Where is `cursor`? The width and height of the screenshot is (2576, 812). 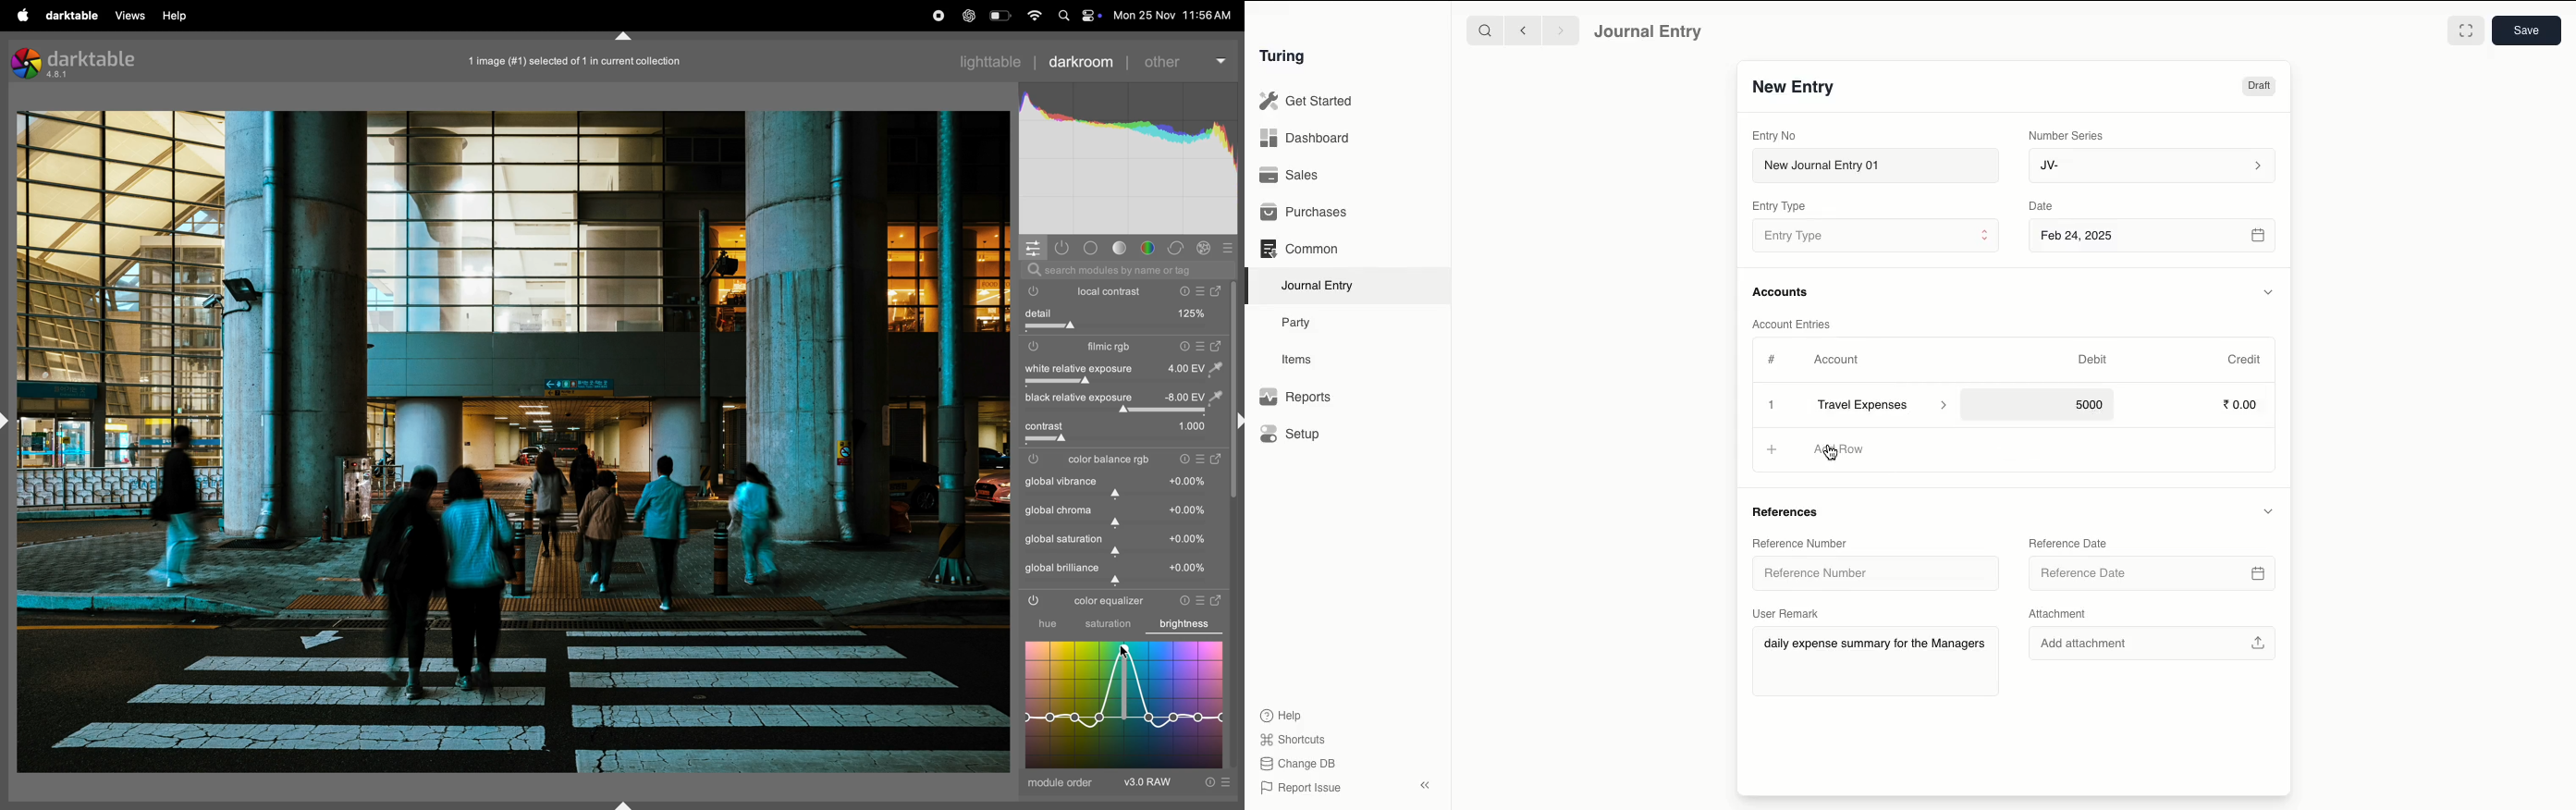
cursor is located at coordinates (1832, 453).